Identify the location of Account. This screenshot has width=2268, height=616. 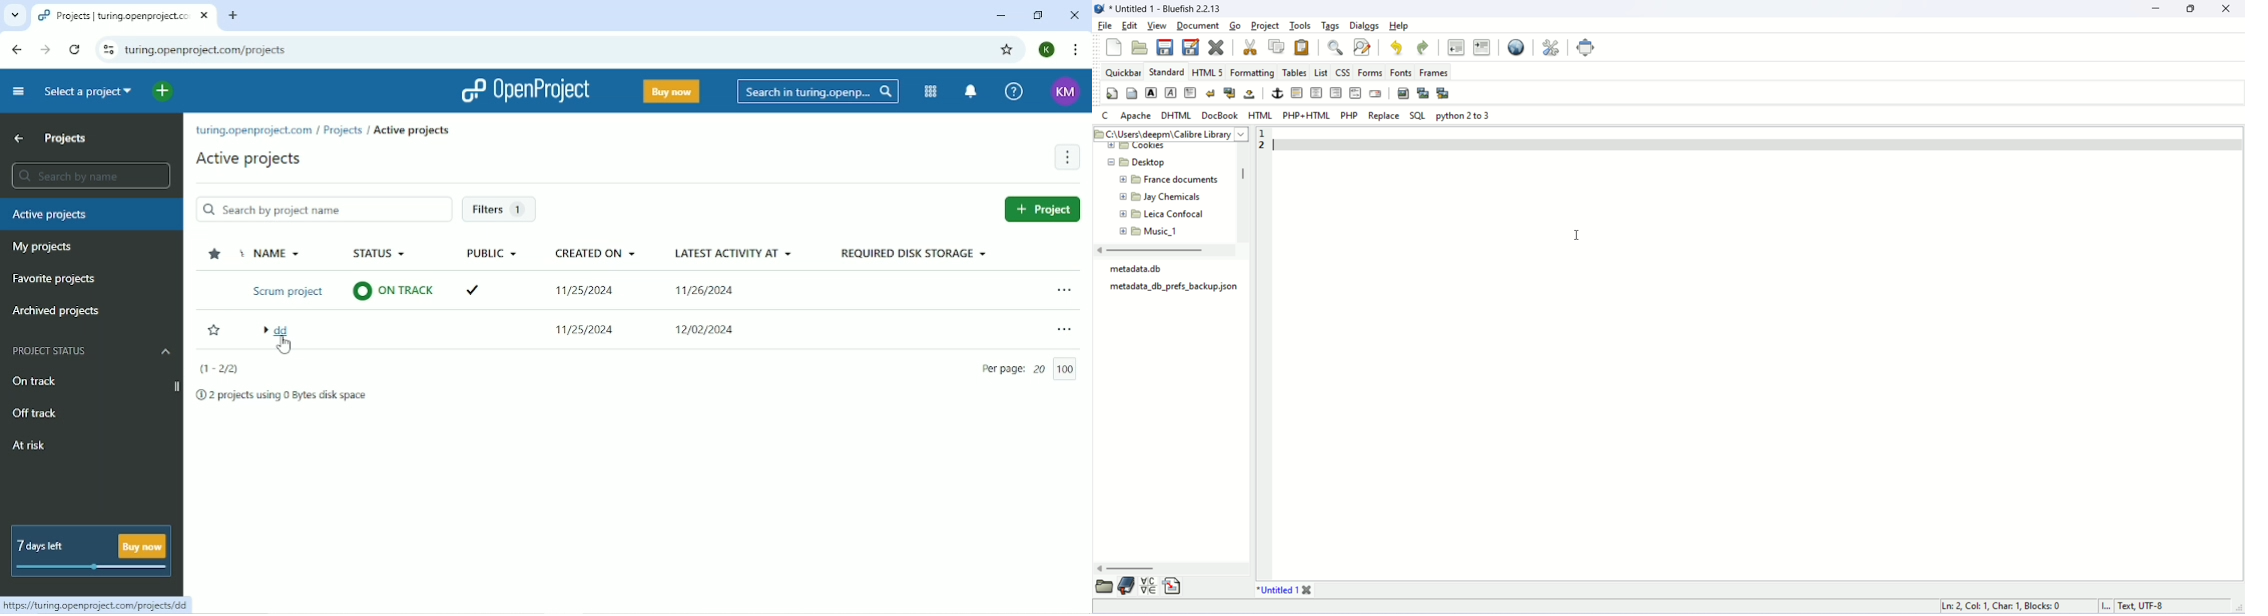
(1046, 50).